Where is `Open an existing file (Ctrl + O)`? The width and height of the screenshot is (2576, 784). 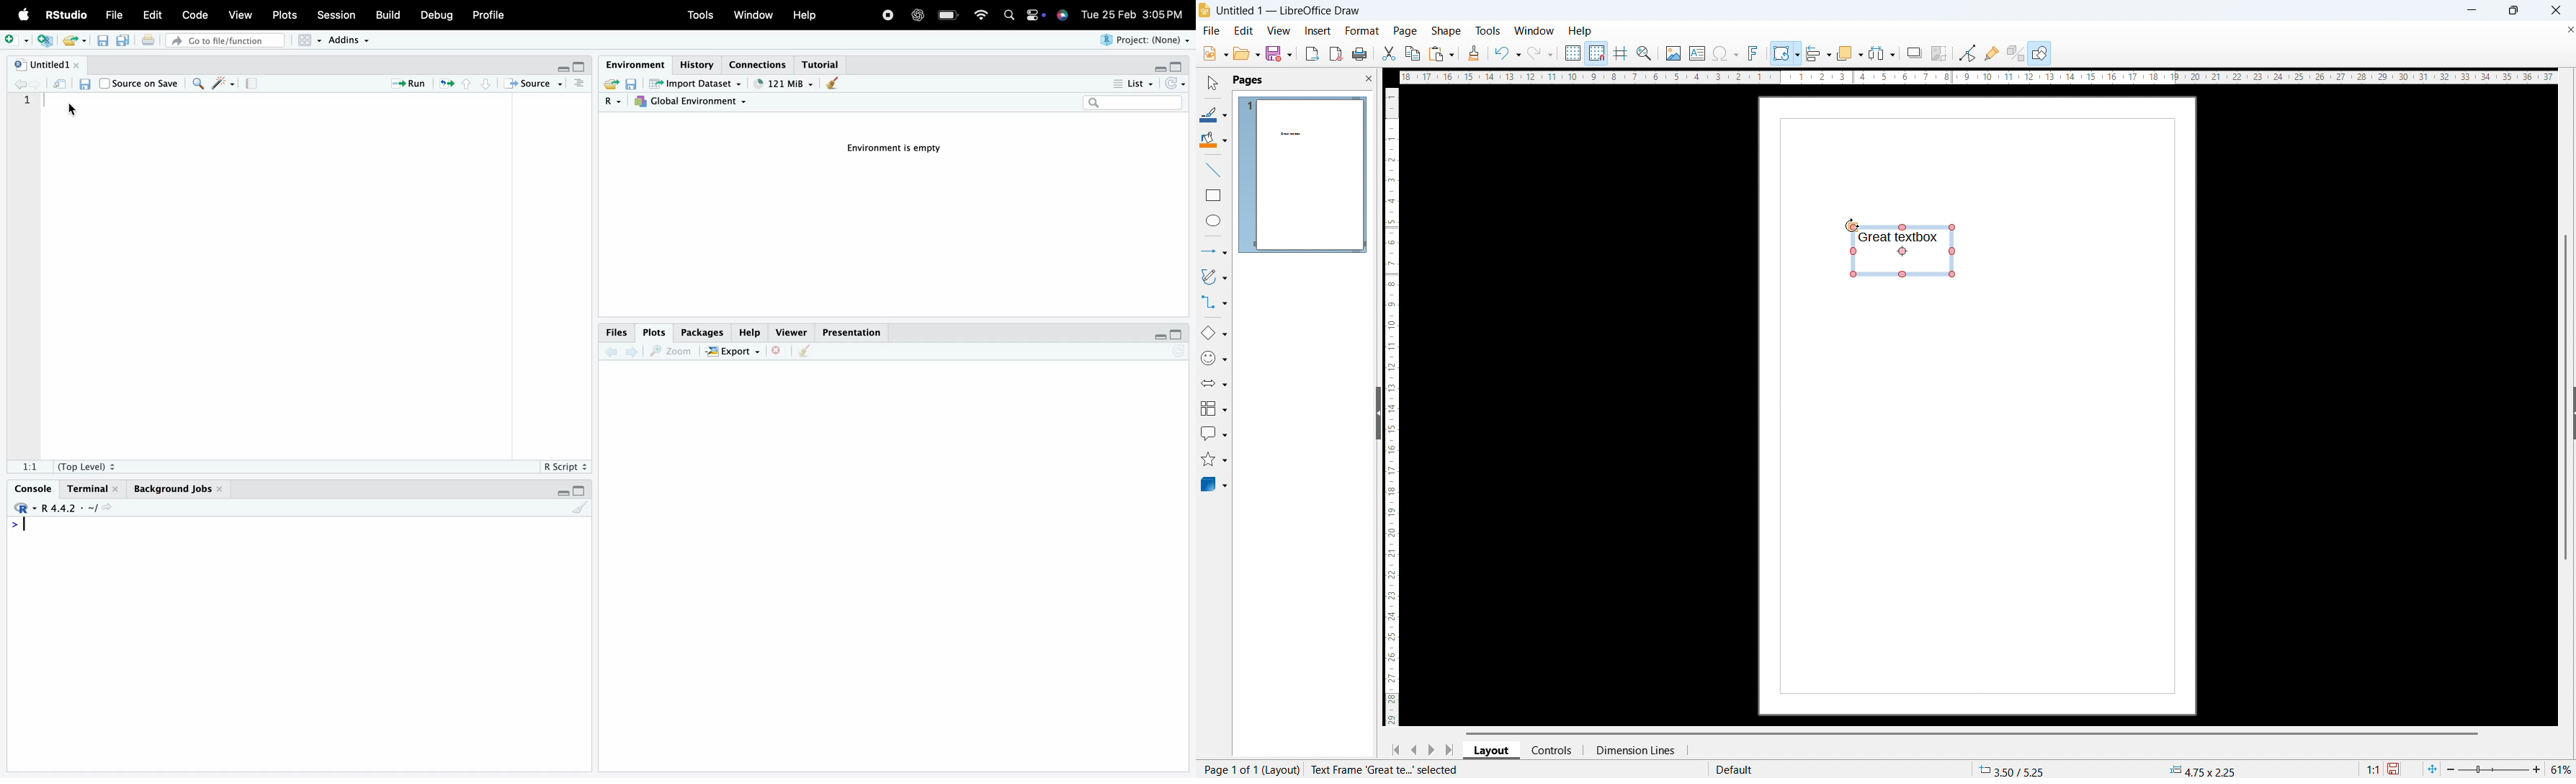 Open an existing file (Ctrl + O) is located at coordinates (74, 41).